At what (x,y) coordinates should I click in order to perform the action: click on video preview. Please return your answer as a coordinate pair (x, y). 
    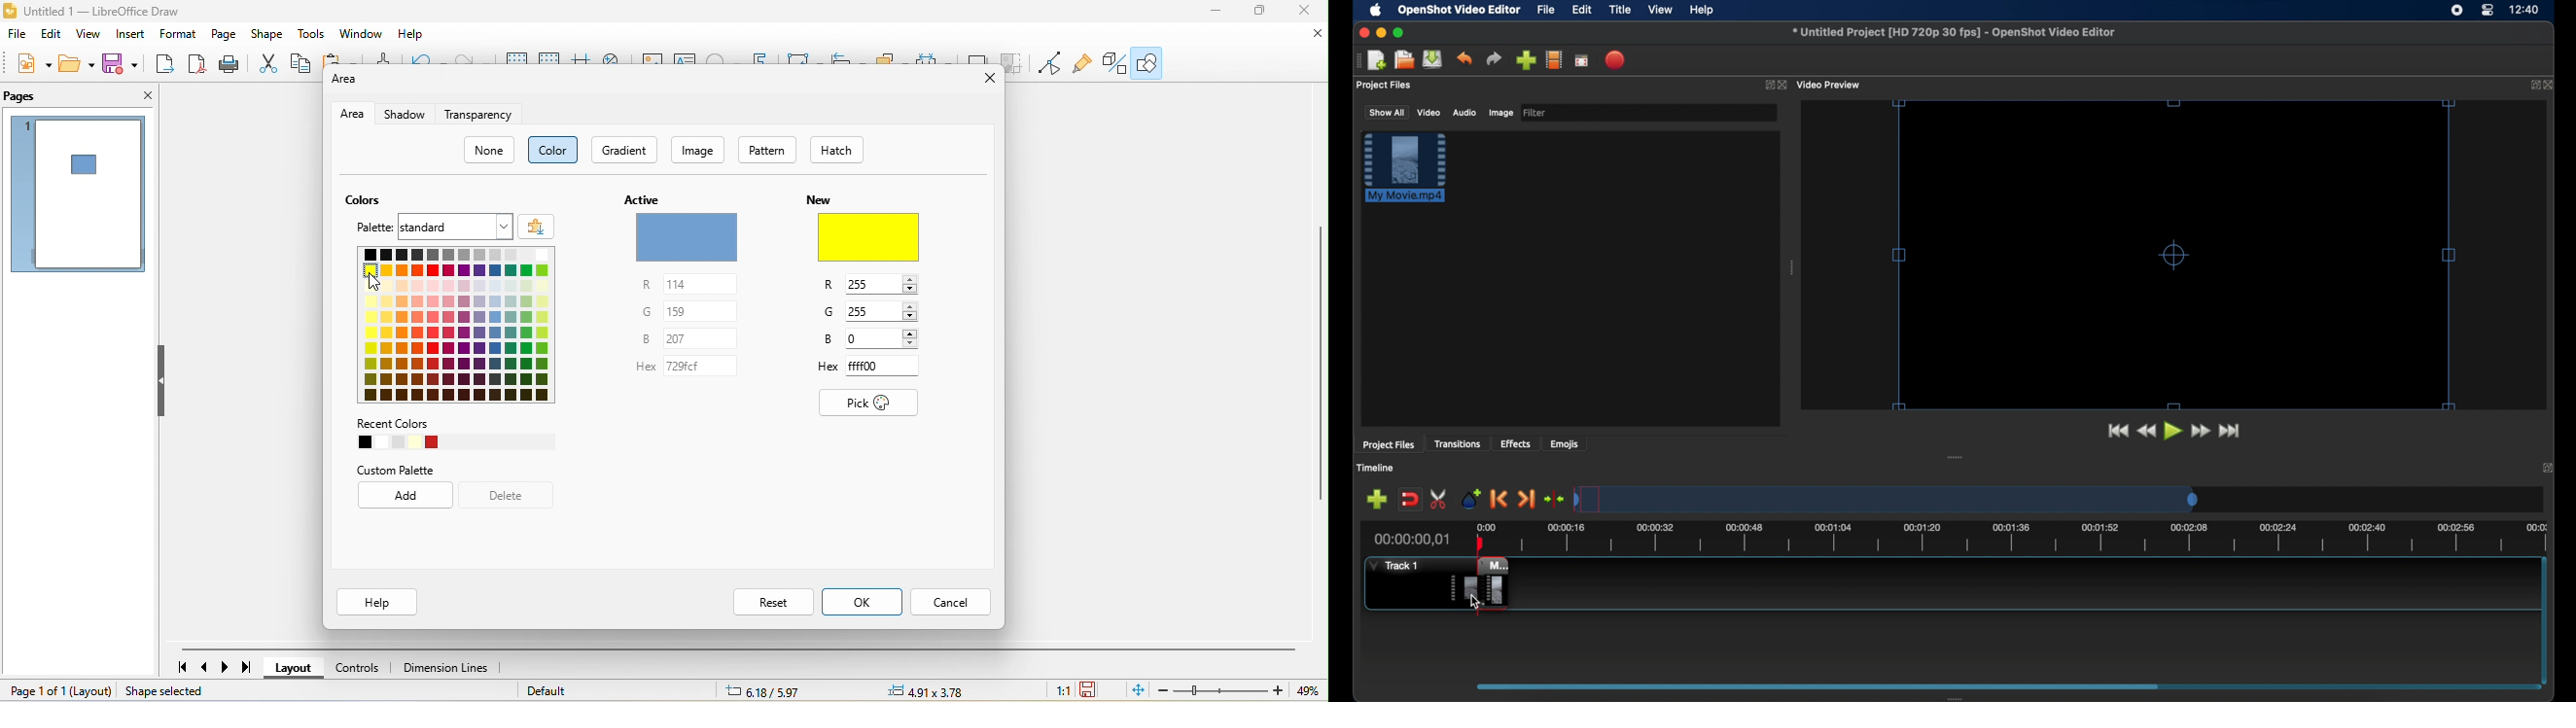
    Looking at the image, I should click on (1830, 85).